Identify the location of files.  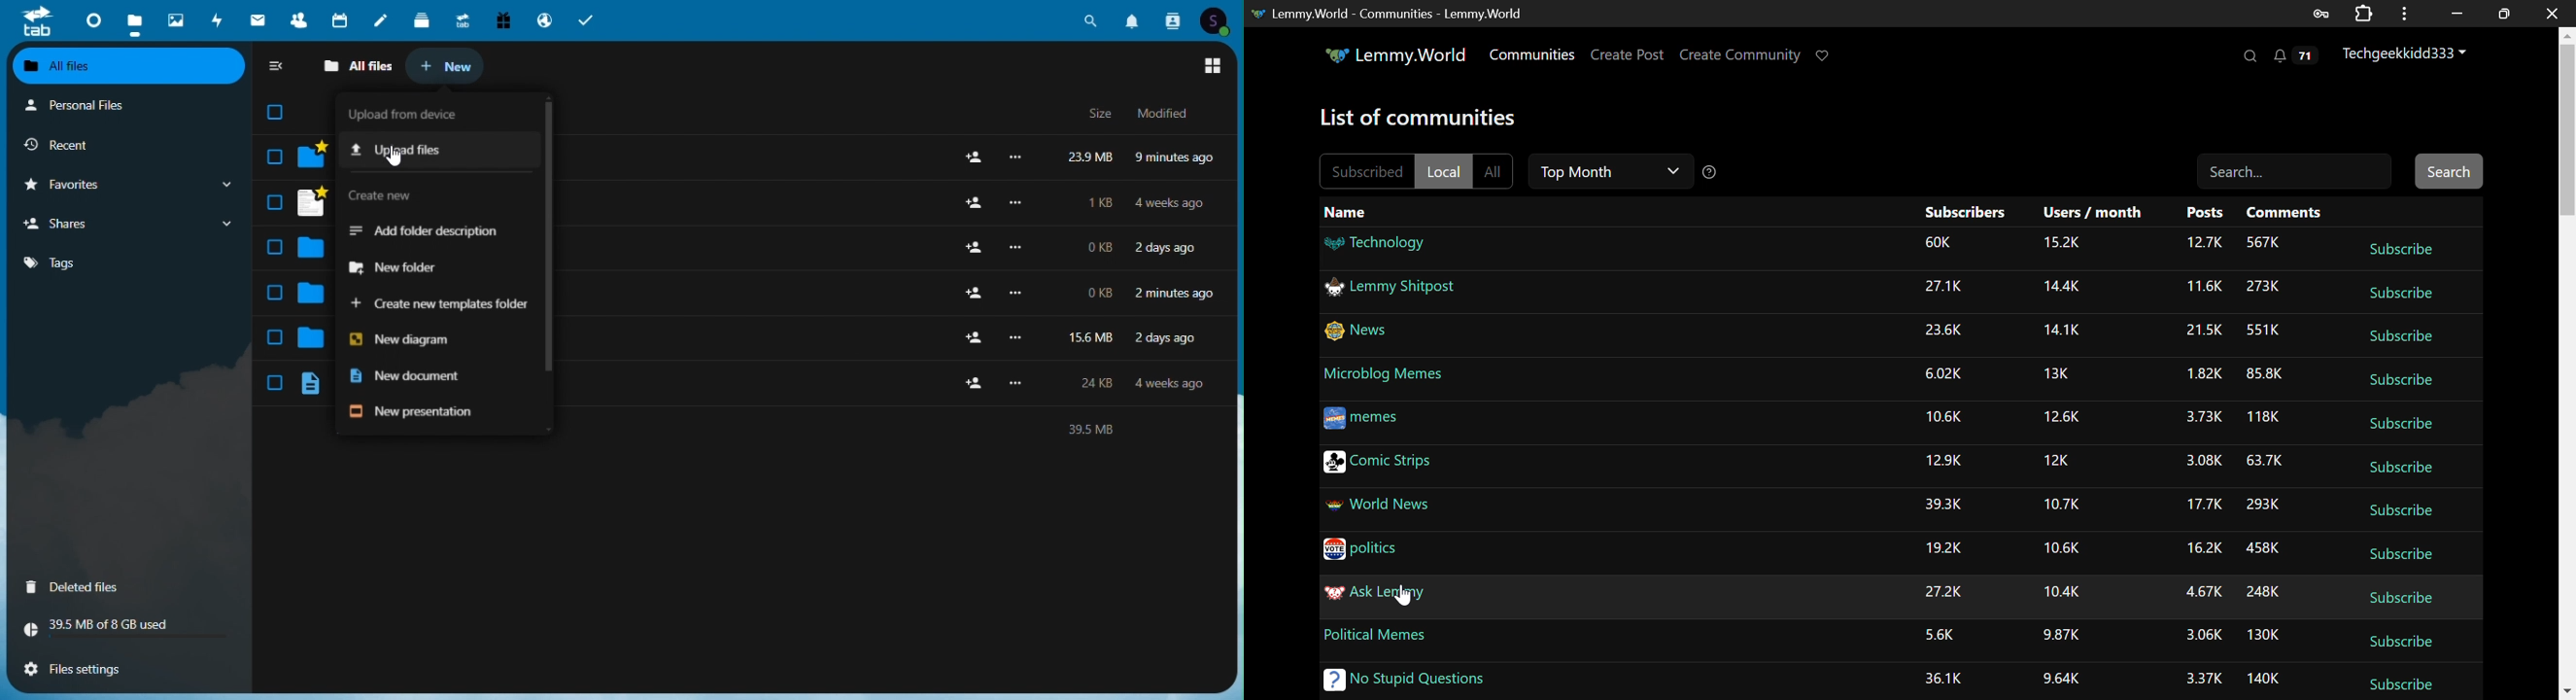
(136, 18).